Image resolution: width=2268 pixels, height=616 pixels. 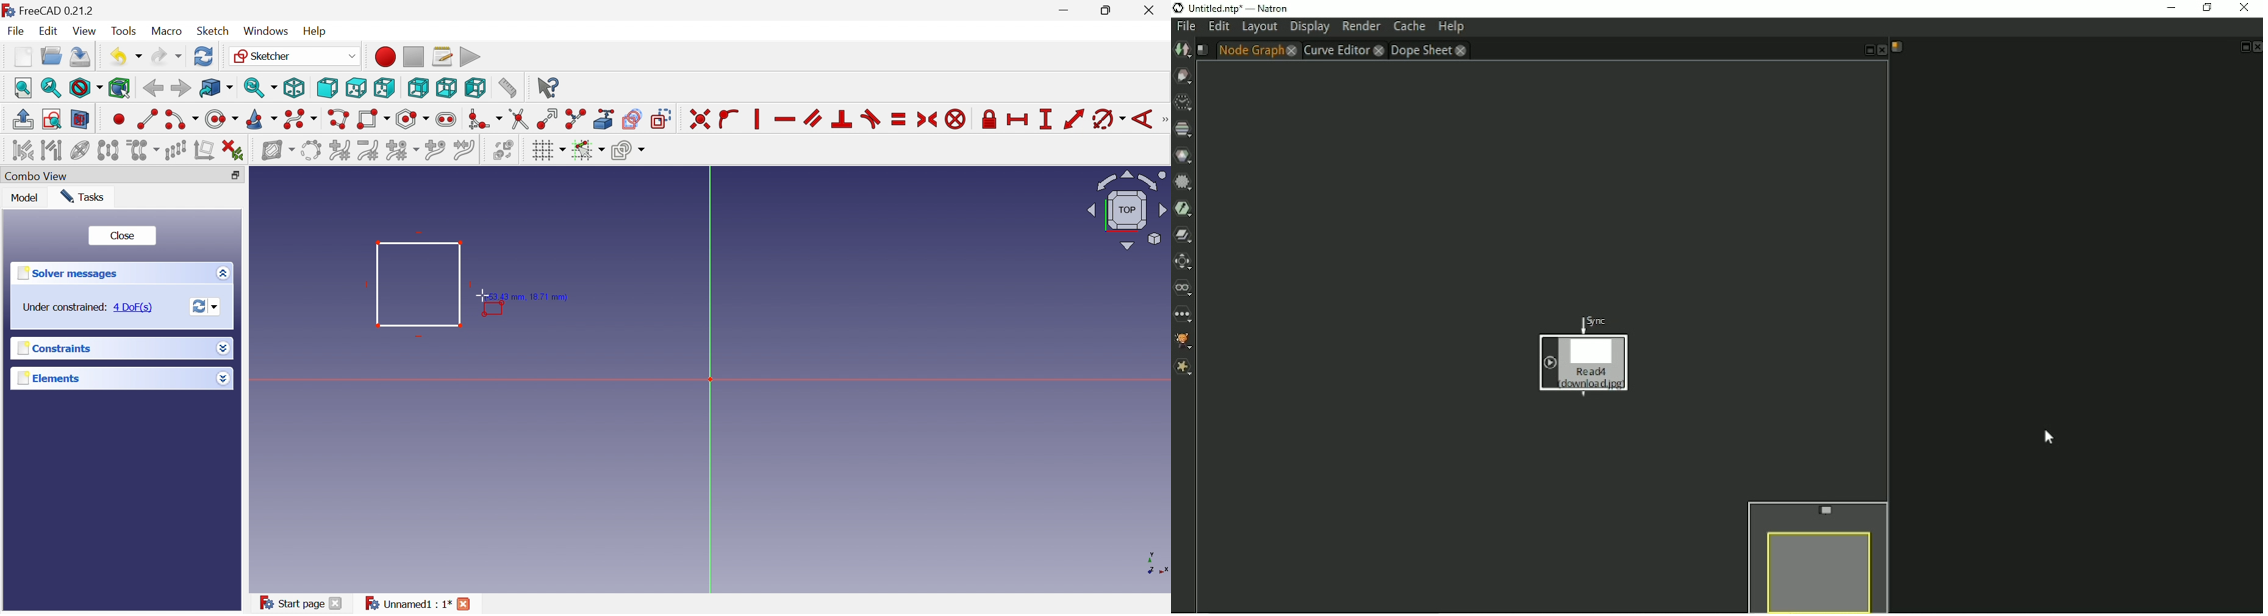 I want to click on Windows, so click(x=266, y=32).